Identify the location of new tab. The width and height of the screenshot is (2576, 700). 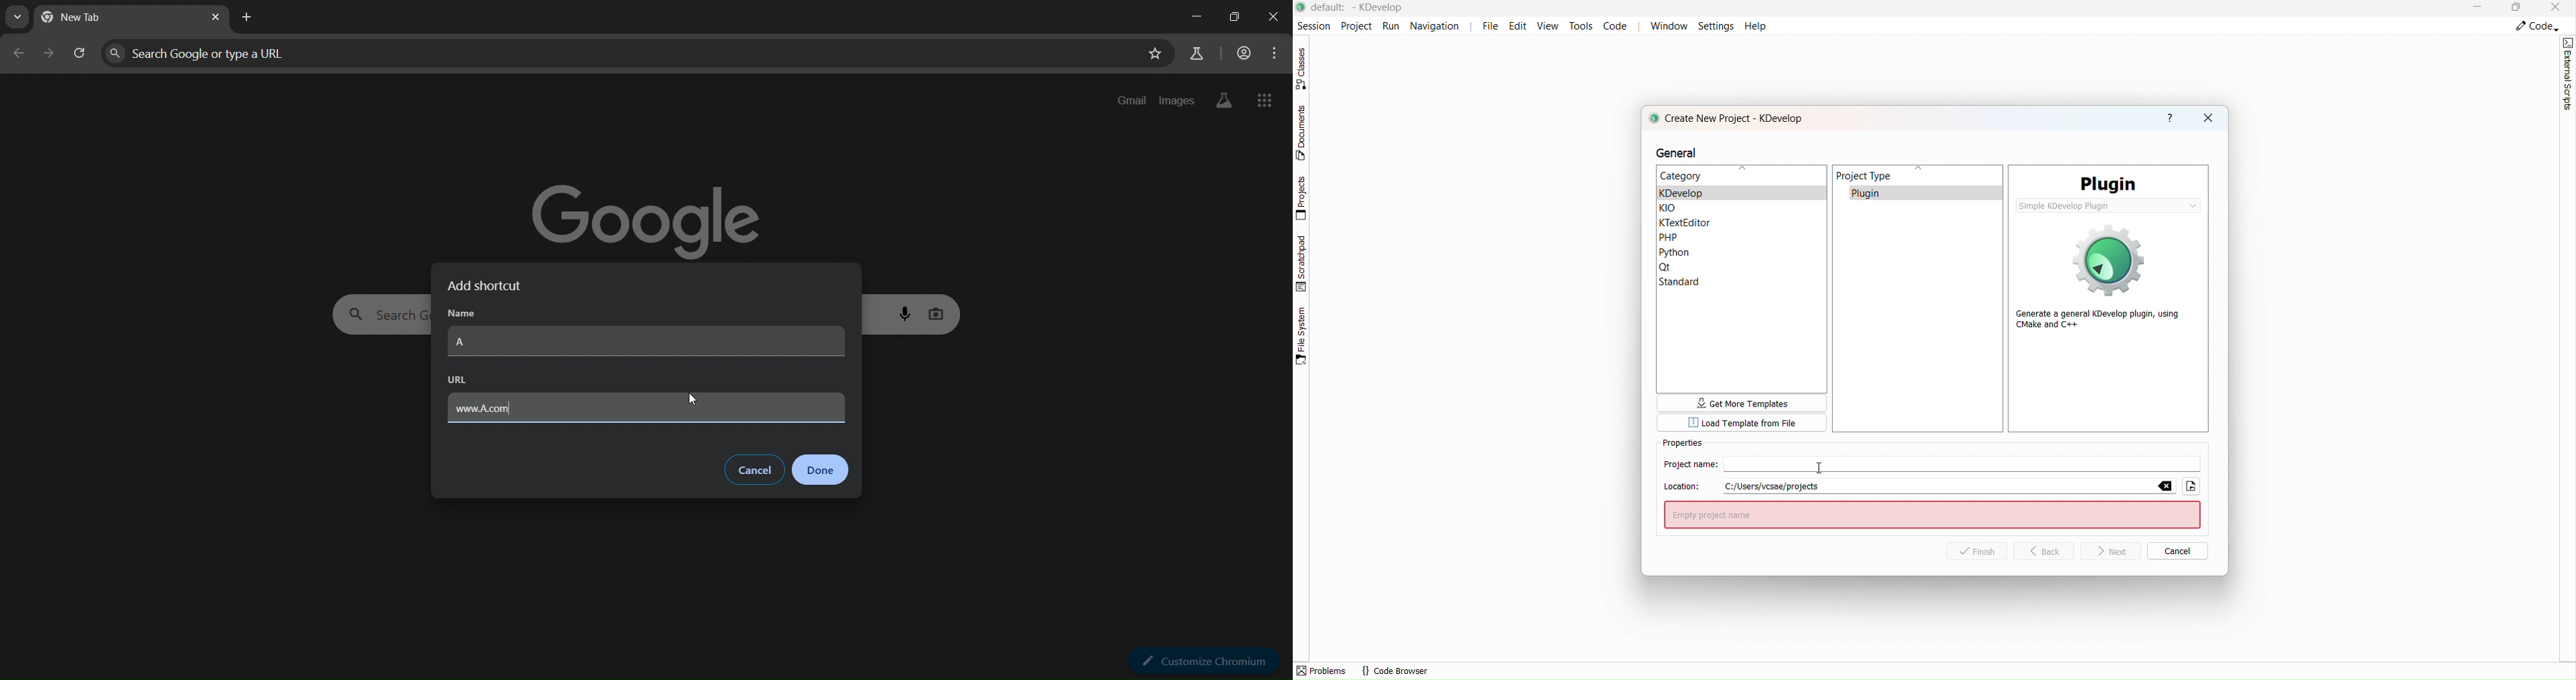
(250, 17).